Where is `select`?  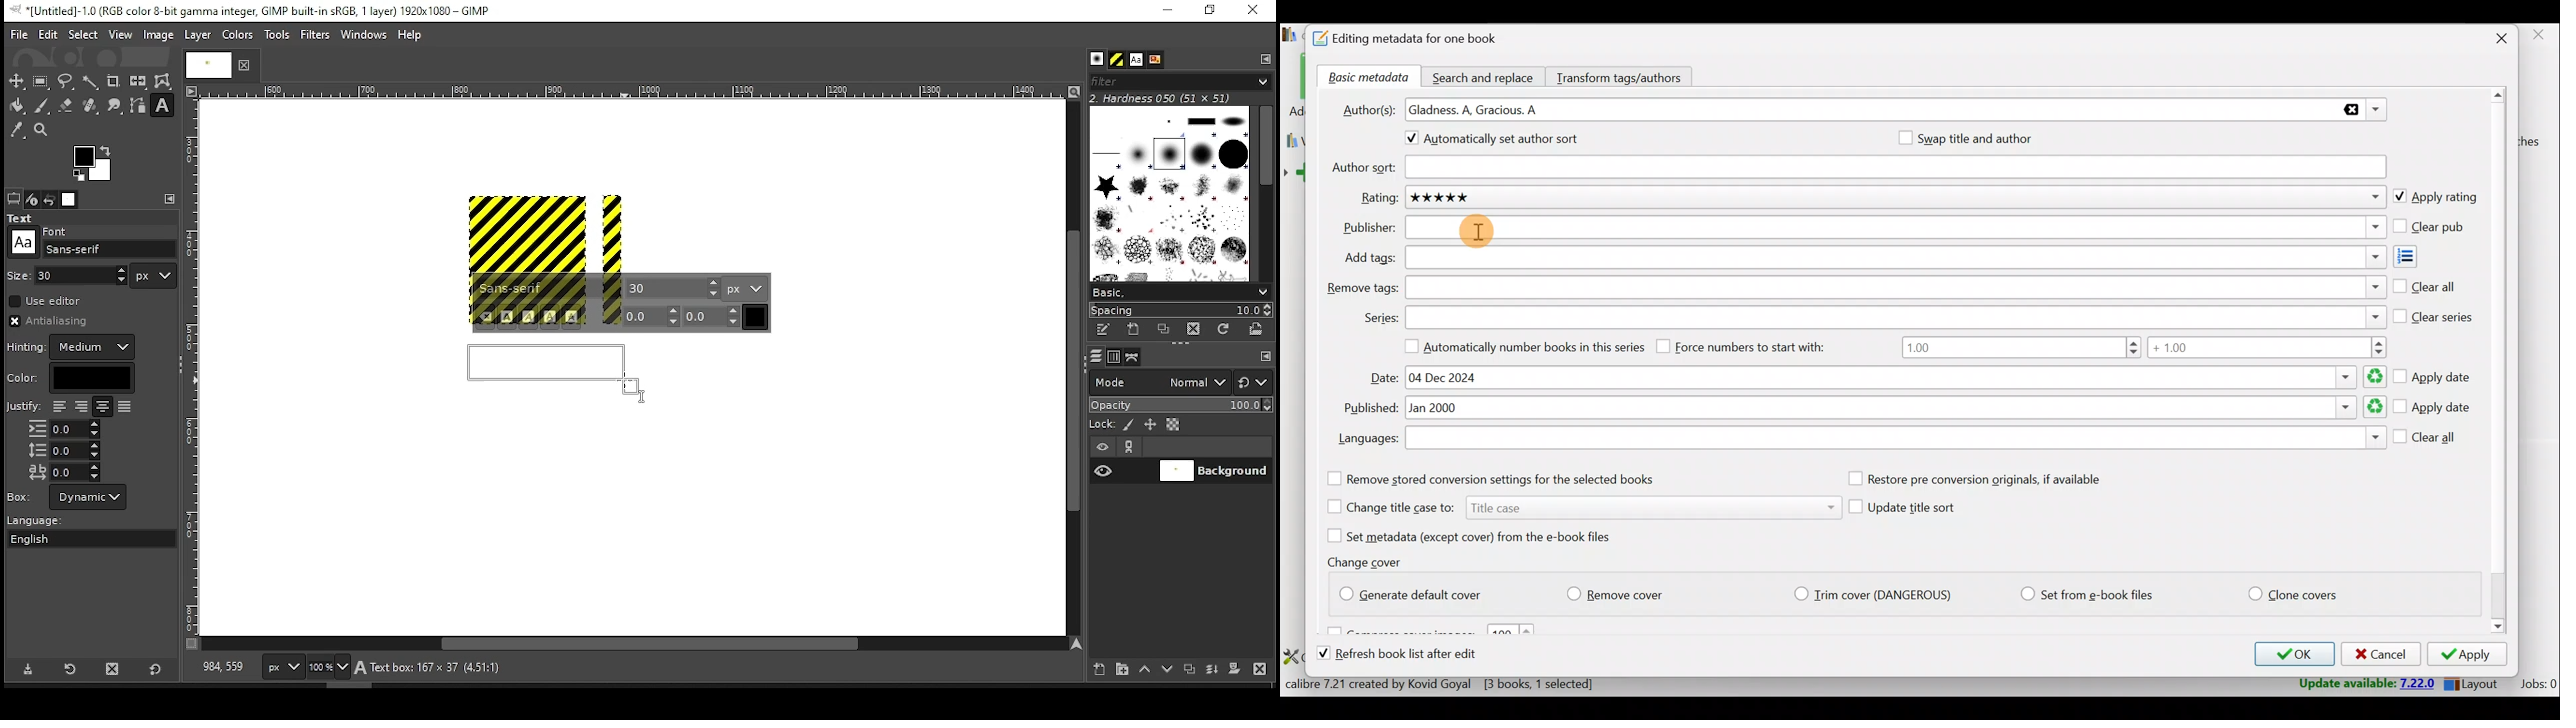 select is located at coordinates (82, 33).